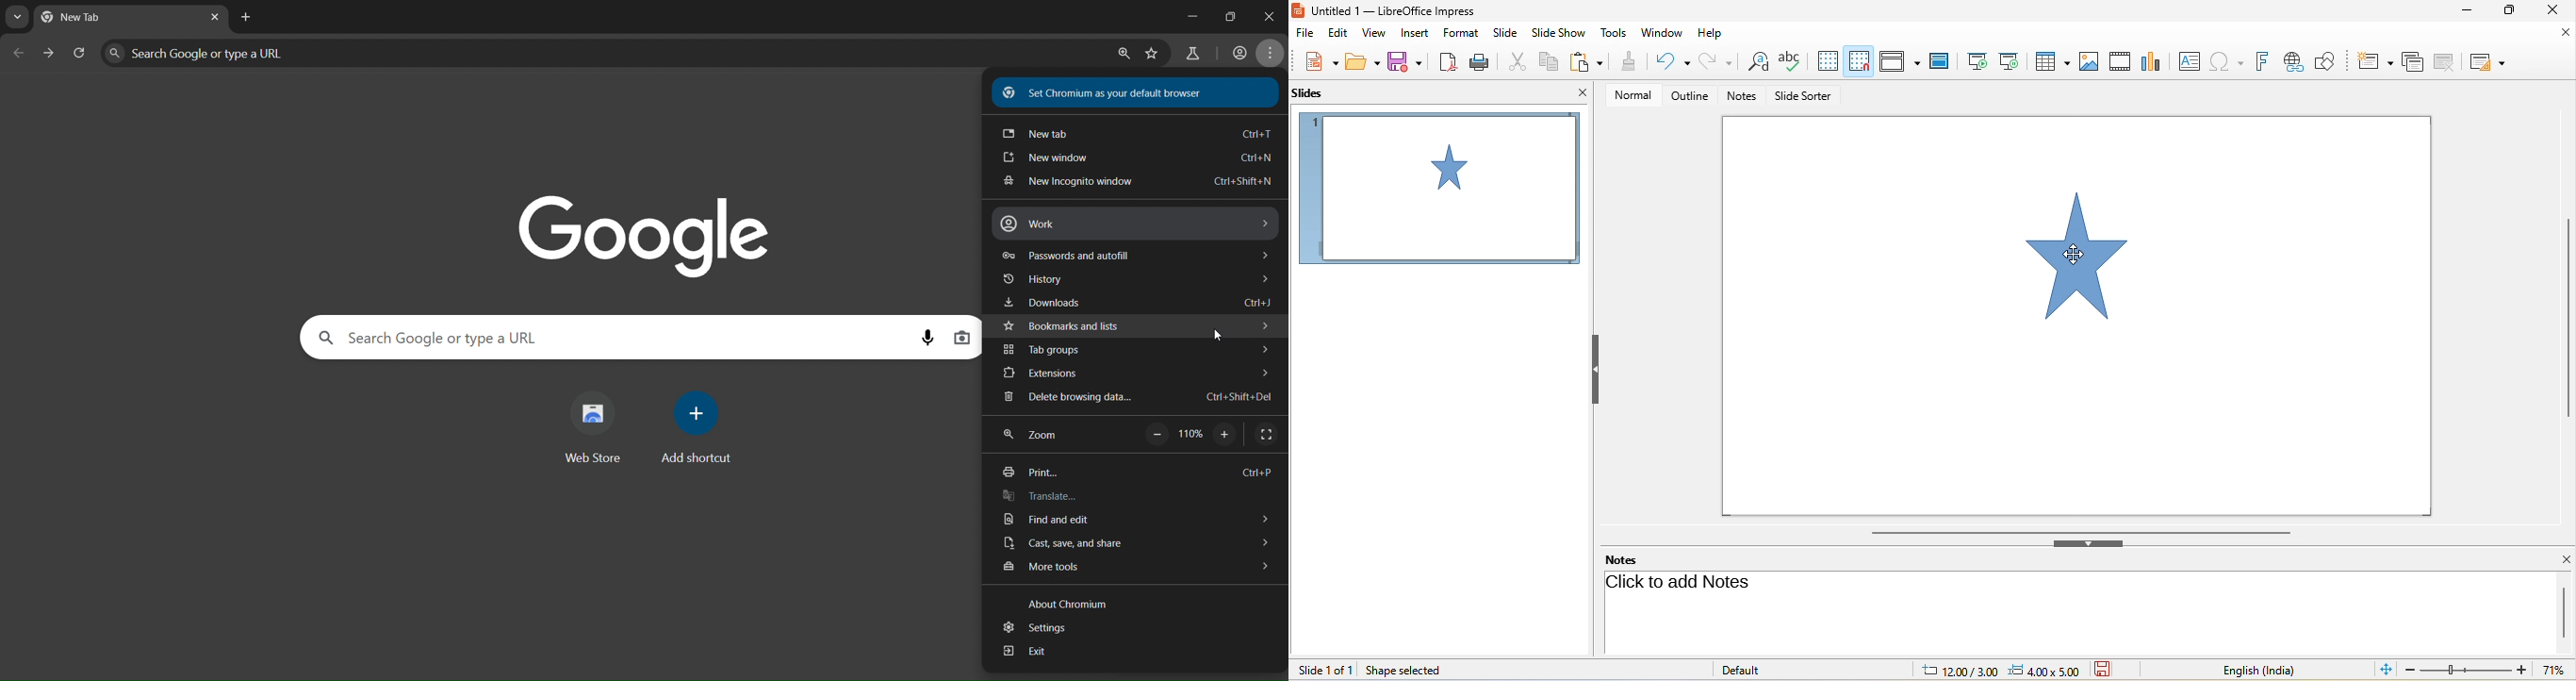 Image resolution: width=2576 pixels, height=700 pixels. Describe the element at coordinates (1385, 10) in the screenshot. I see `current window title: Untitled 1 — LibreOffice Impress` at that location.